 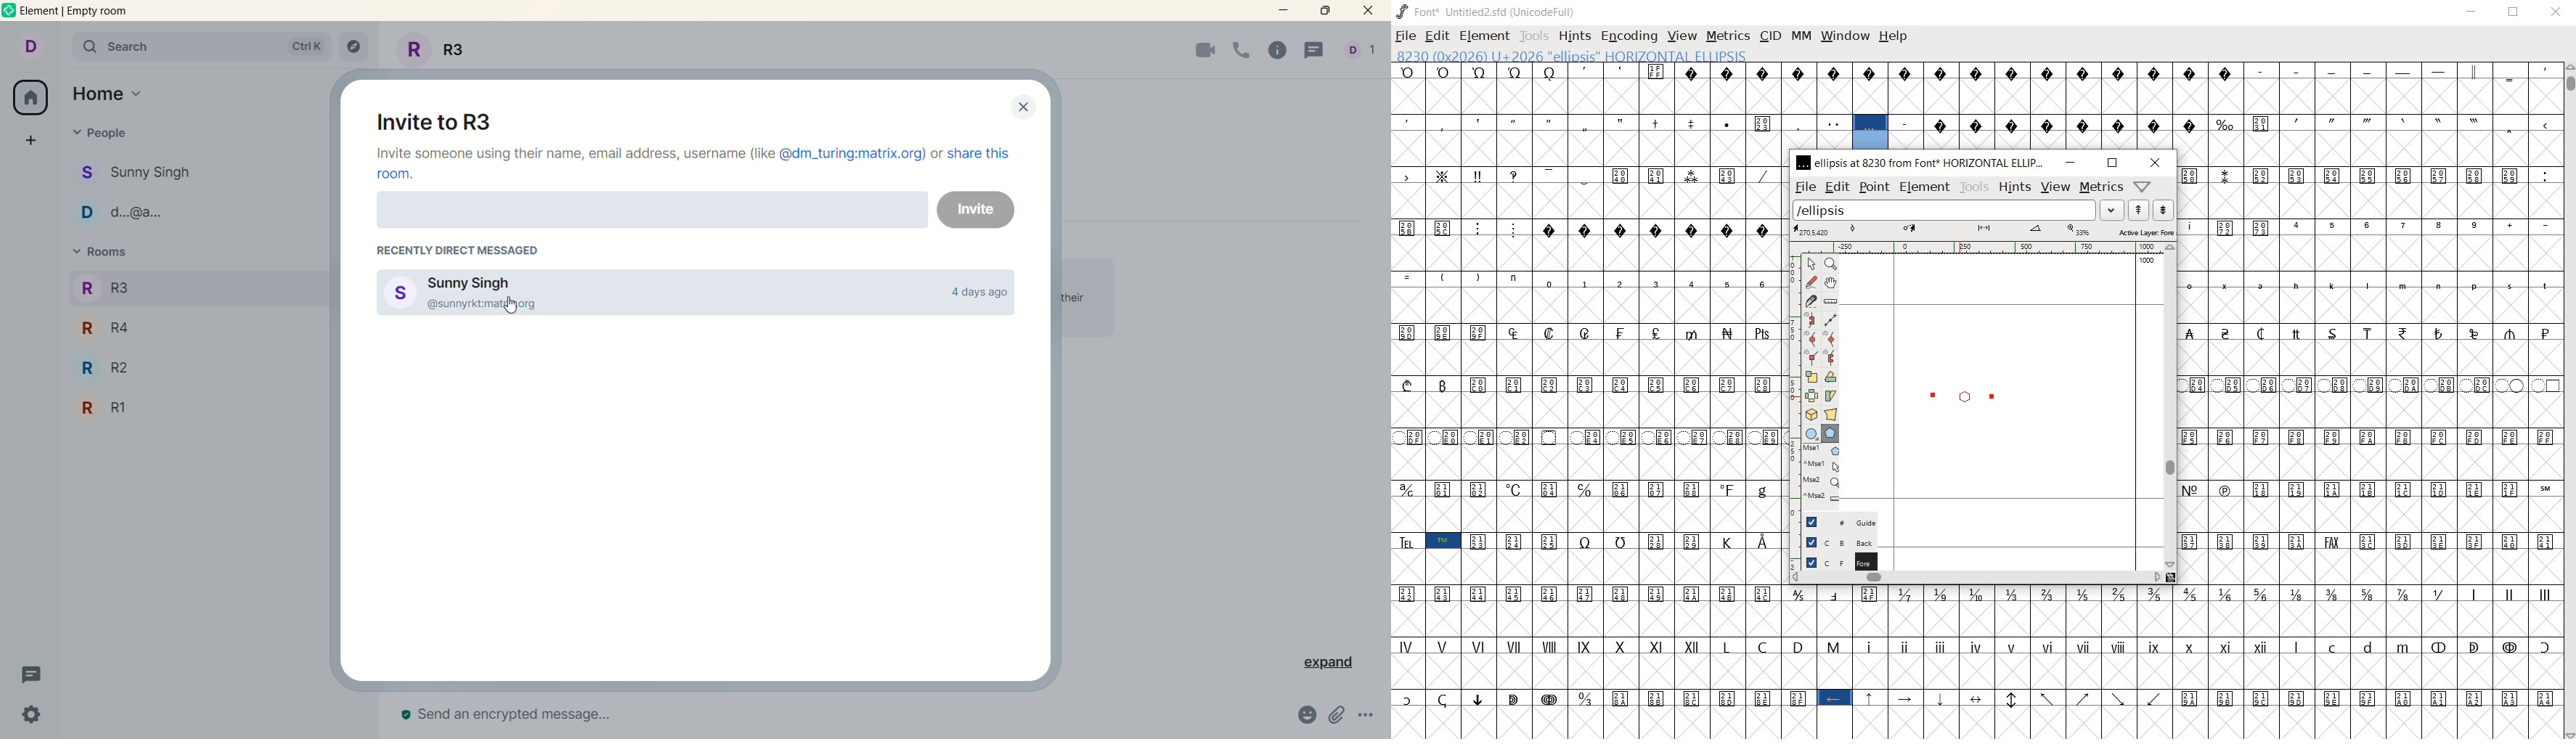 I want to click on home, so click(x=111, y=94).